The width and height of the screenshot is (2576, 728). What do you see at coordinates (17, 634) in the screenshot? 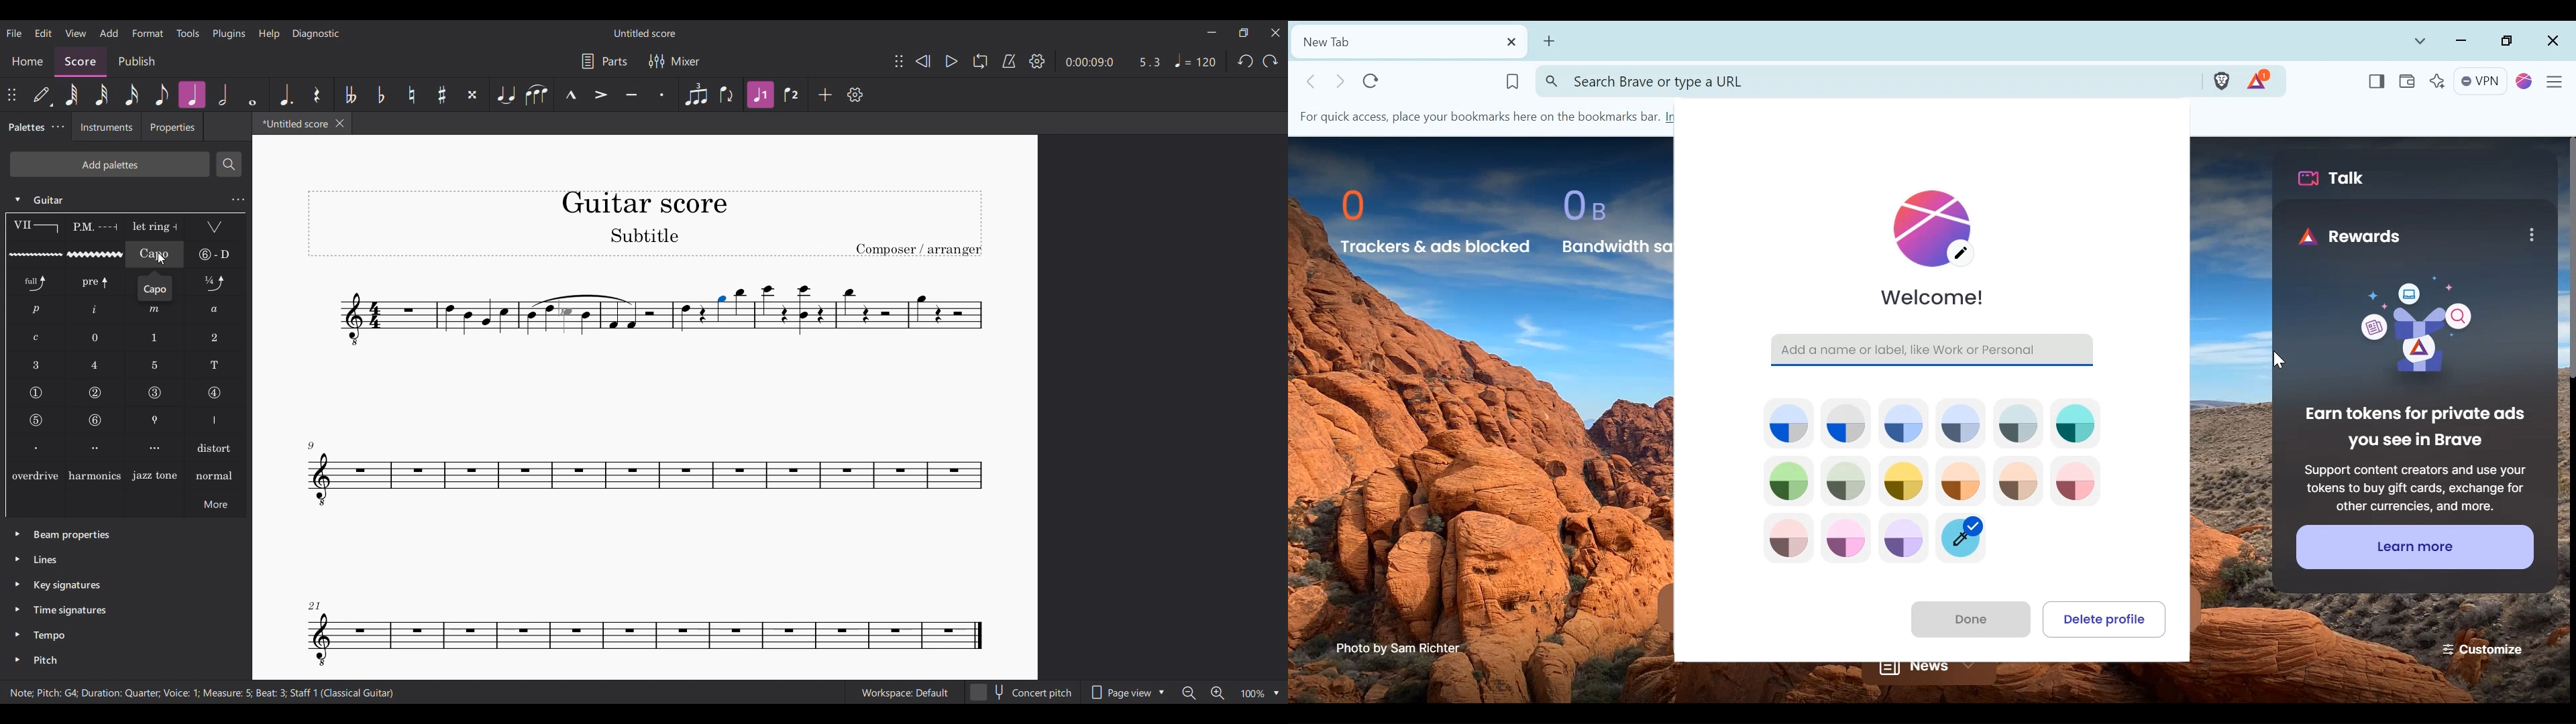
I see `Click to expand tempo palette` at bounding box center [17, 634].